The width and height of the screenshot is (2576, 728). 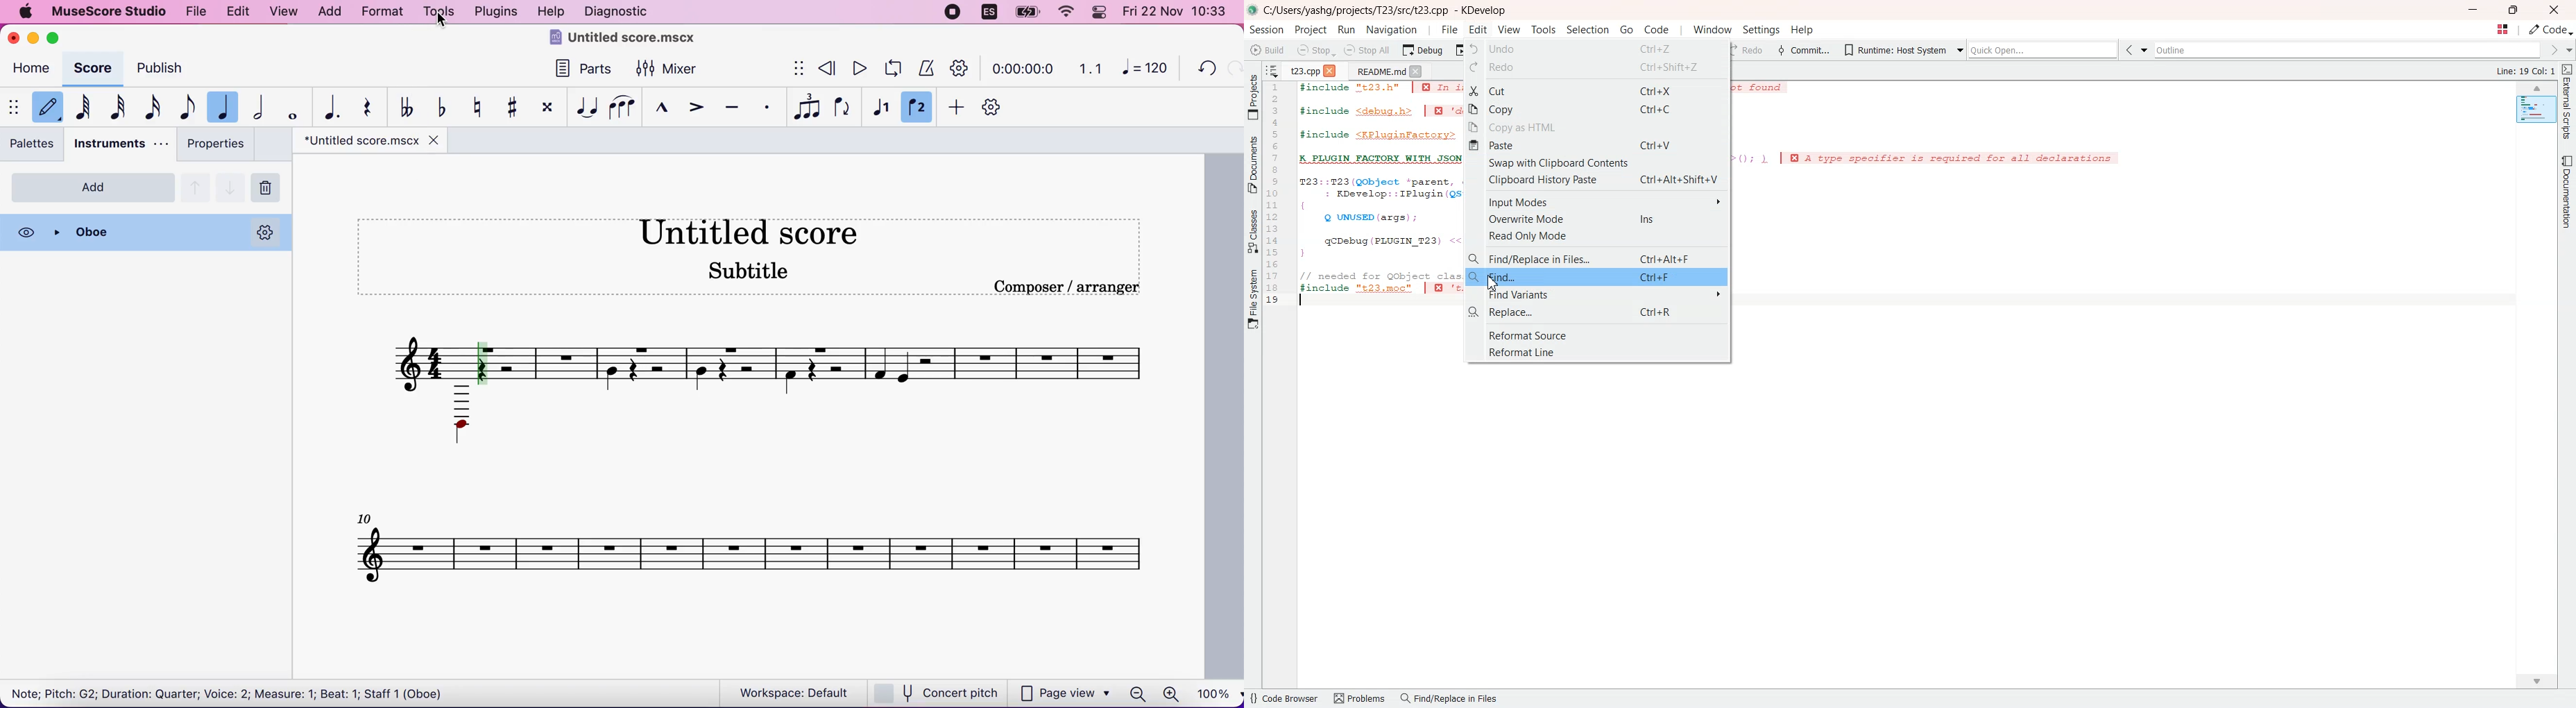 What do you see at coordinates (442, 20) in the screenshot?
I see `cursor` at bounding box center [442, 20].